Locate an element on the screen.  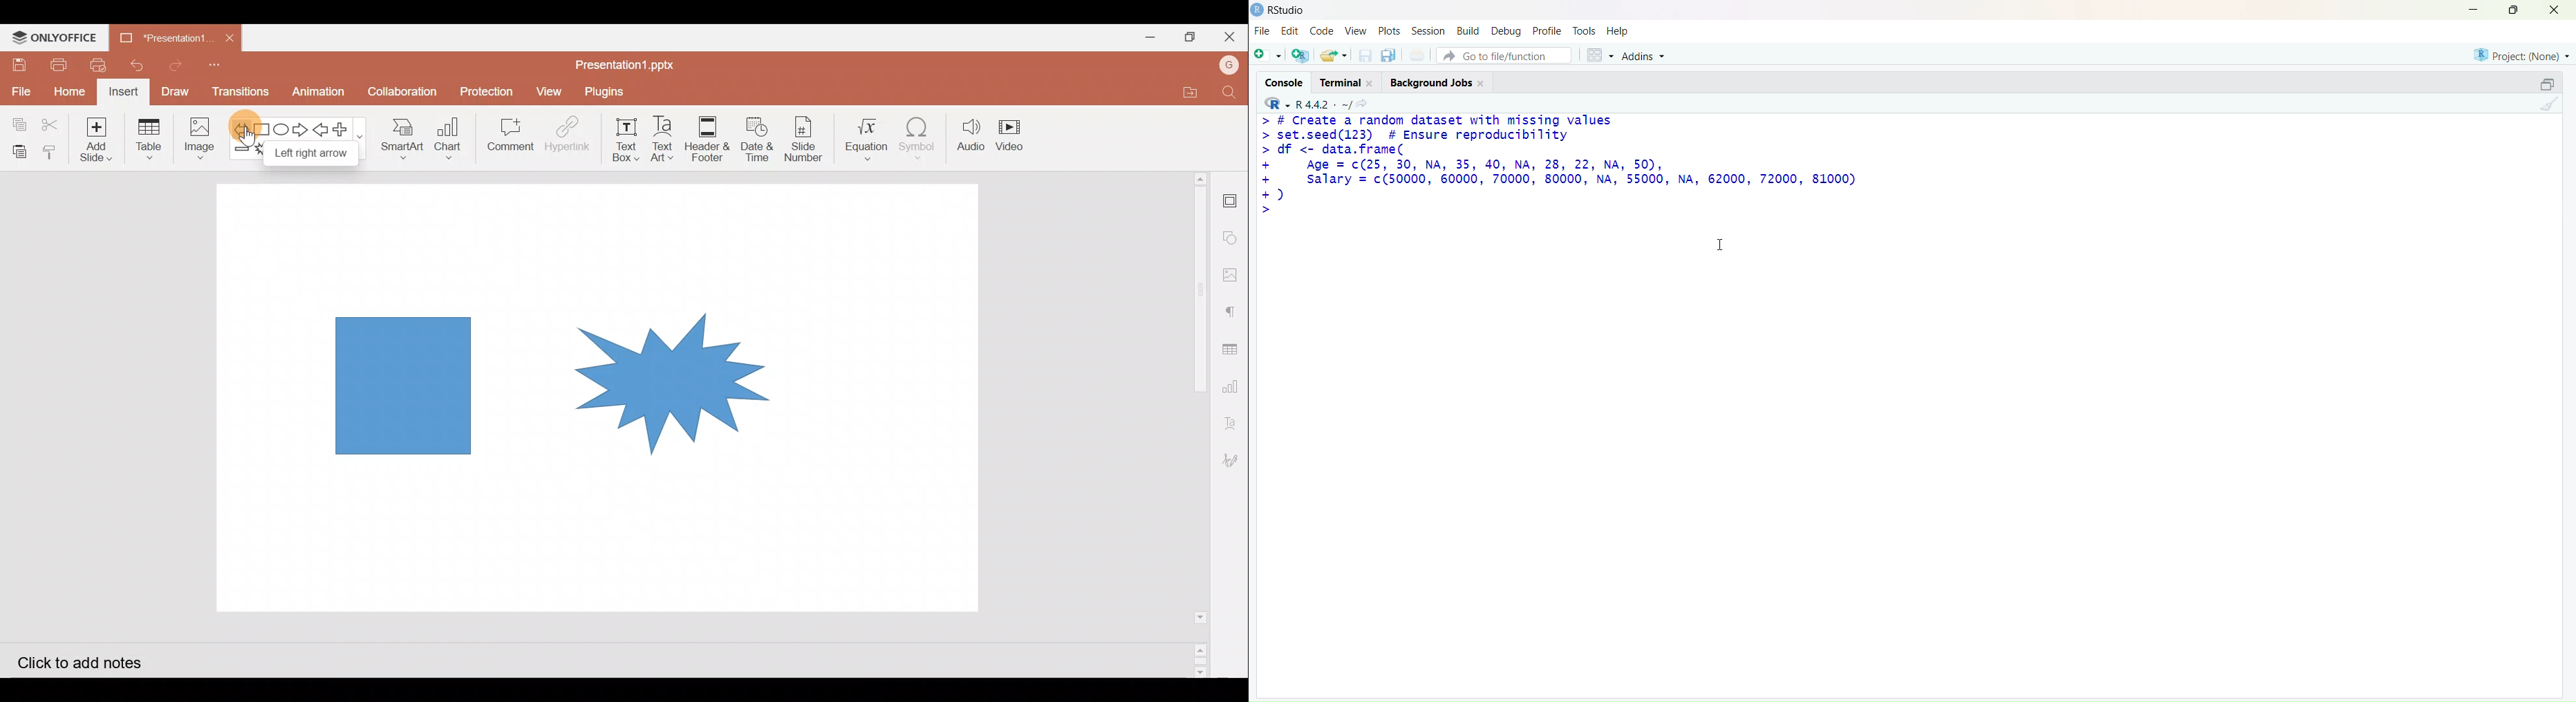
help is located at coordinates (1618, 31).